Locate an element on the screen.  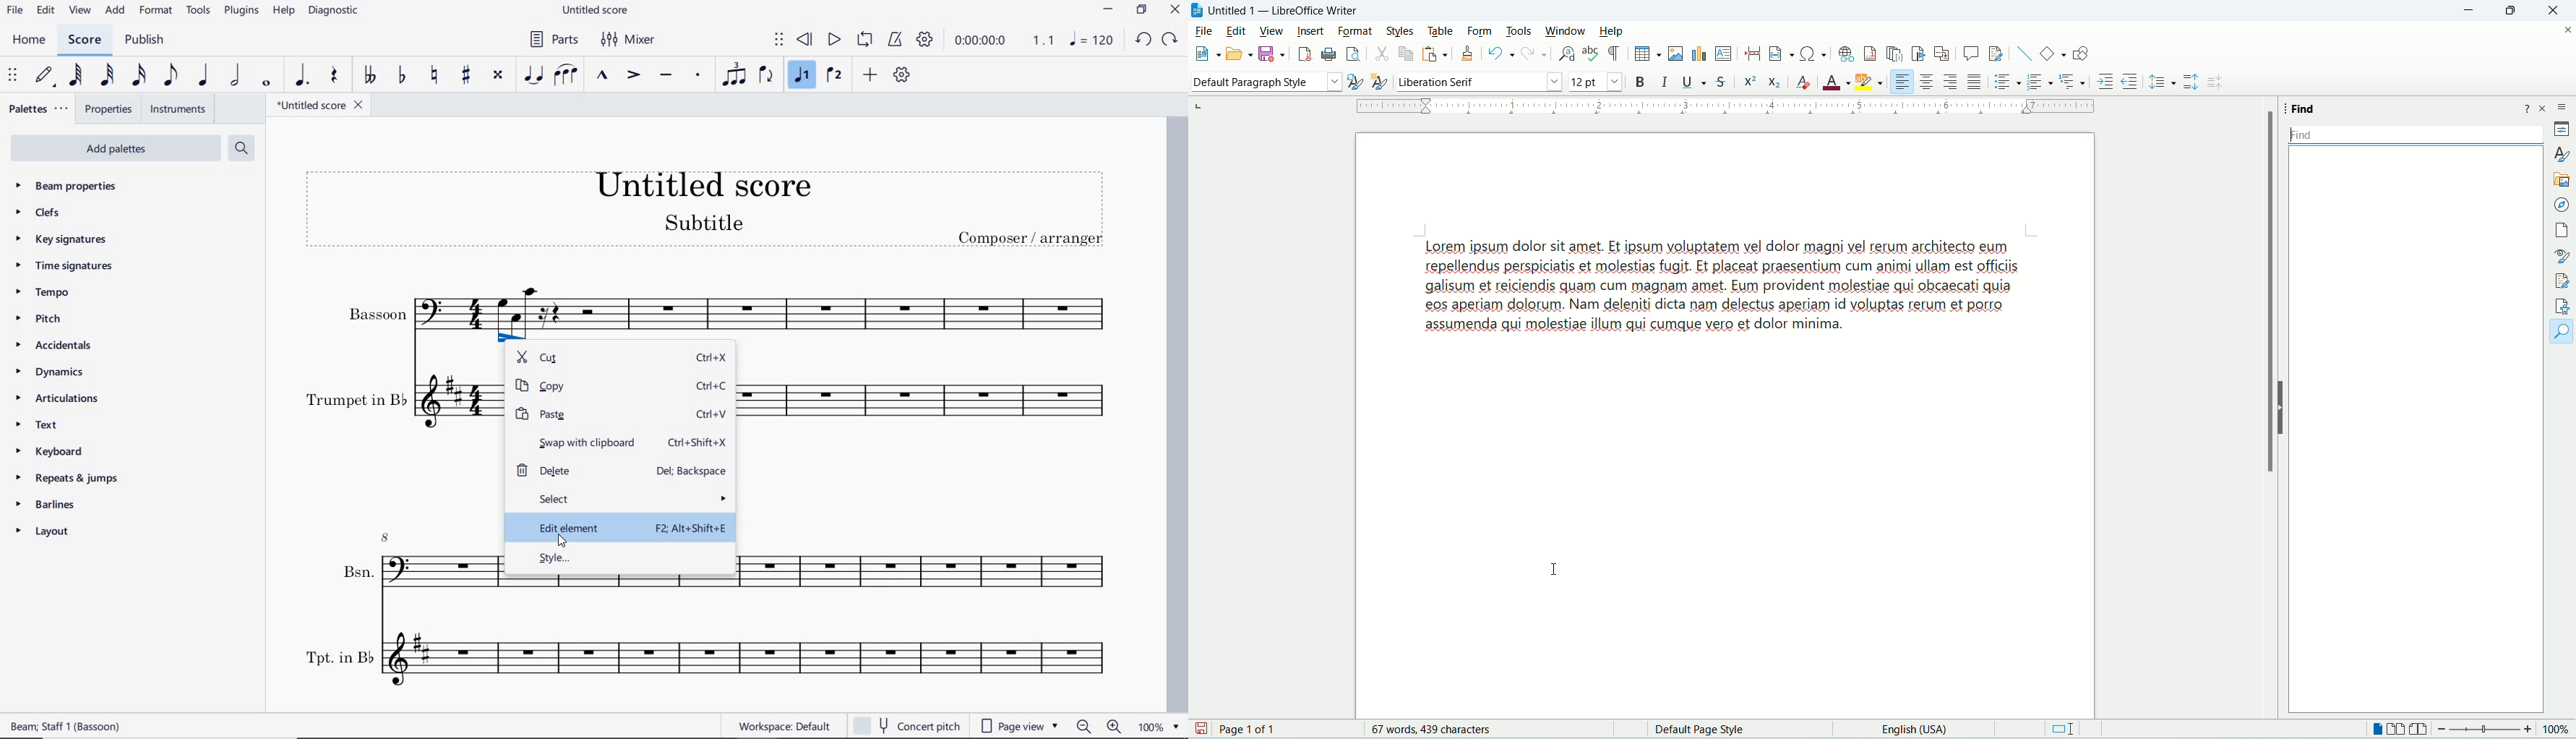
score description is located at coordinates (71, 725).